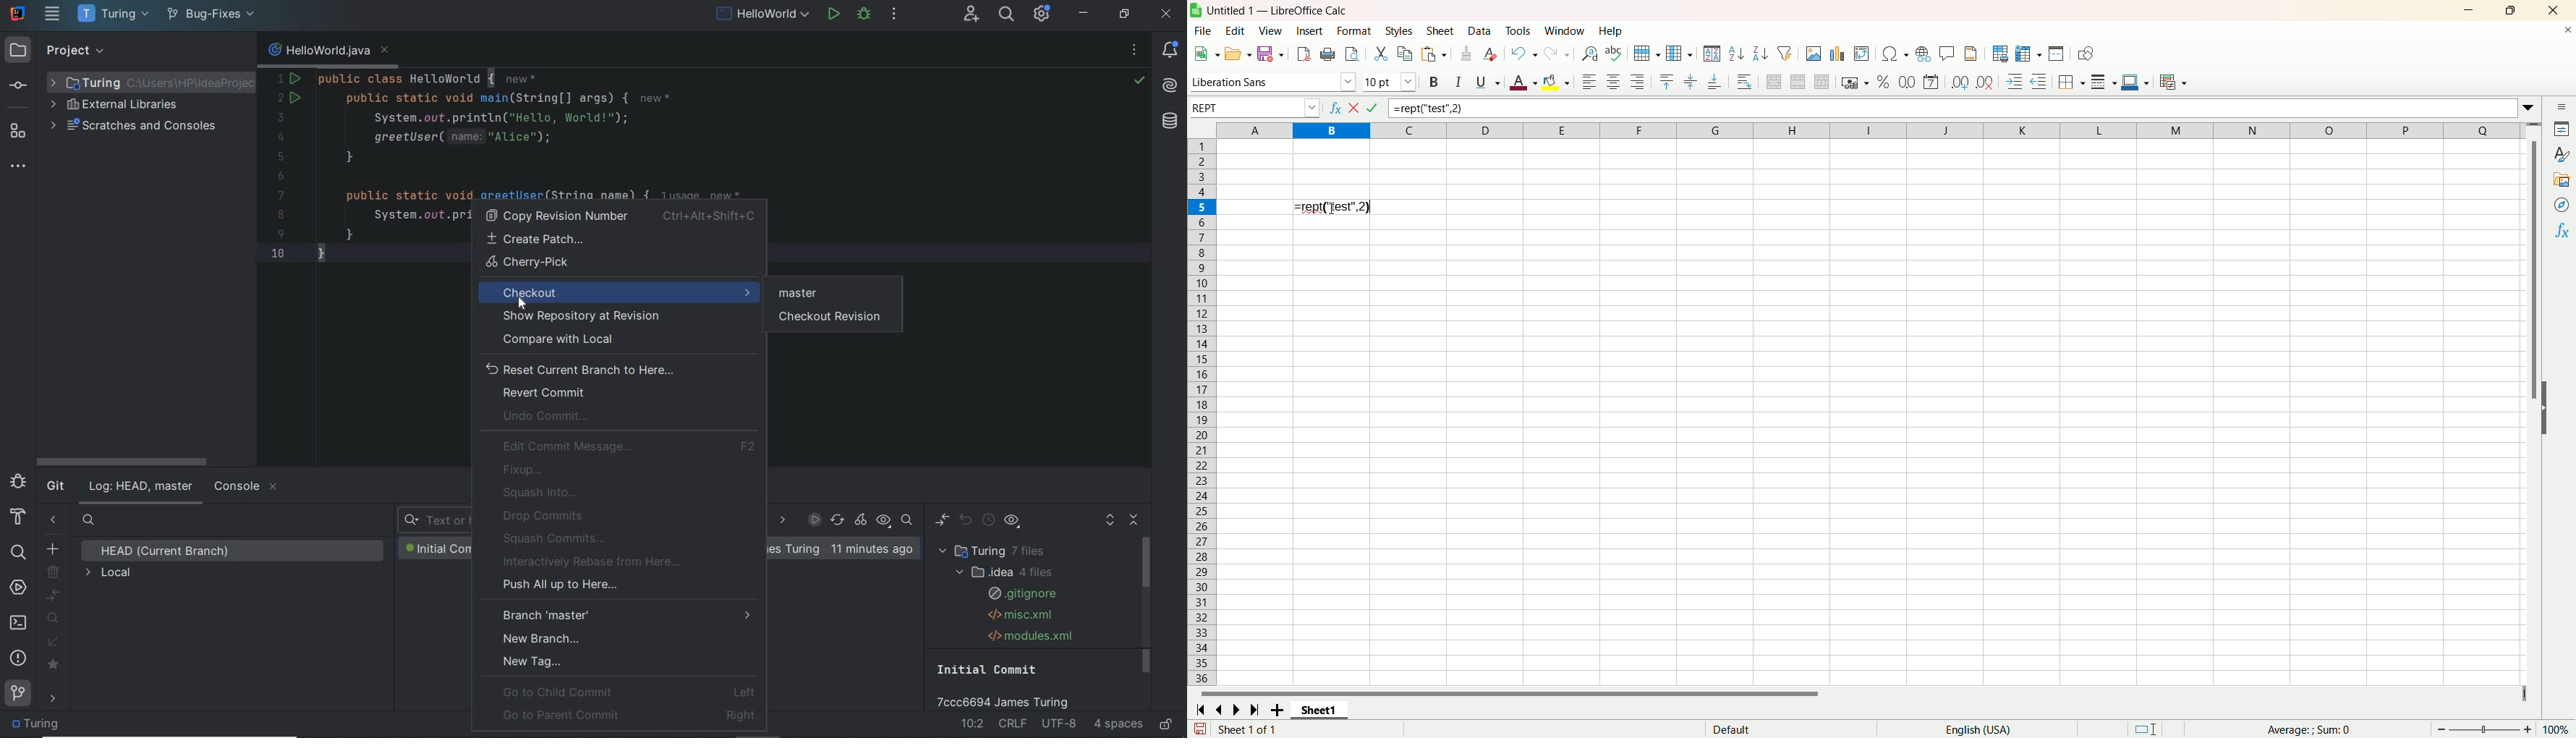  Describe the element at coordinates (620, 216) in the screenshot. I see `copy revision number` at that location.